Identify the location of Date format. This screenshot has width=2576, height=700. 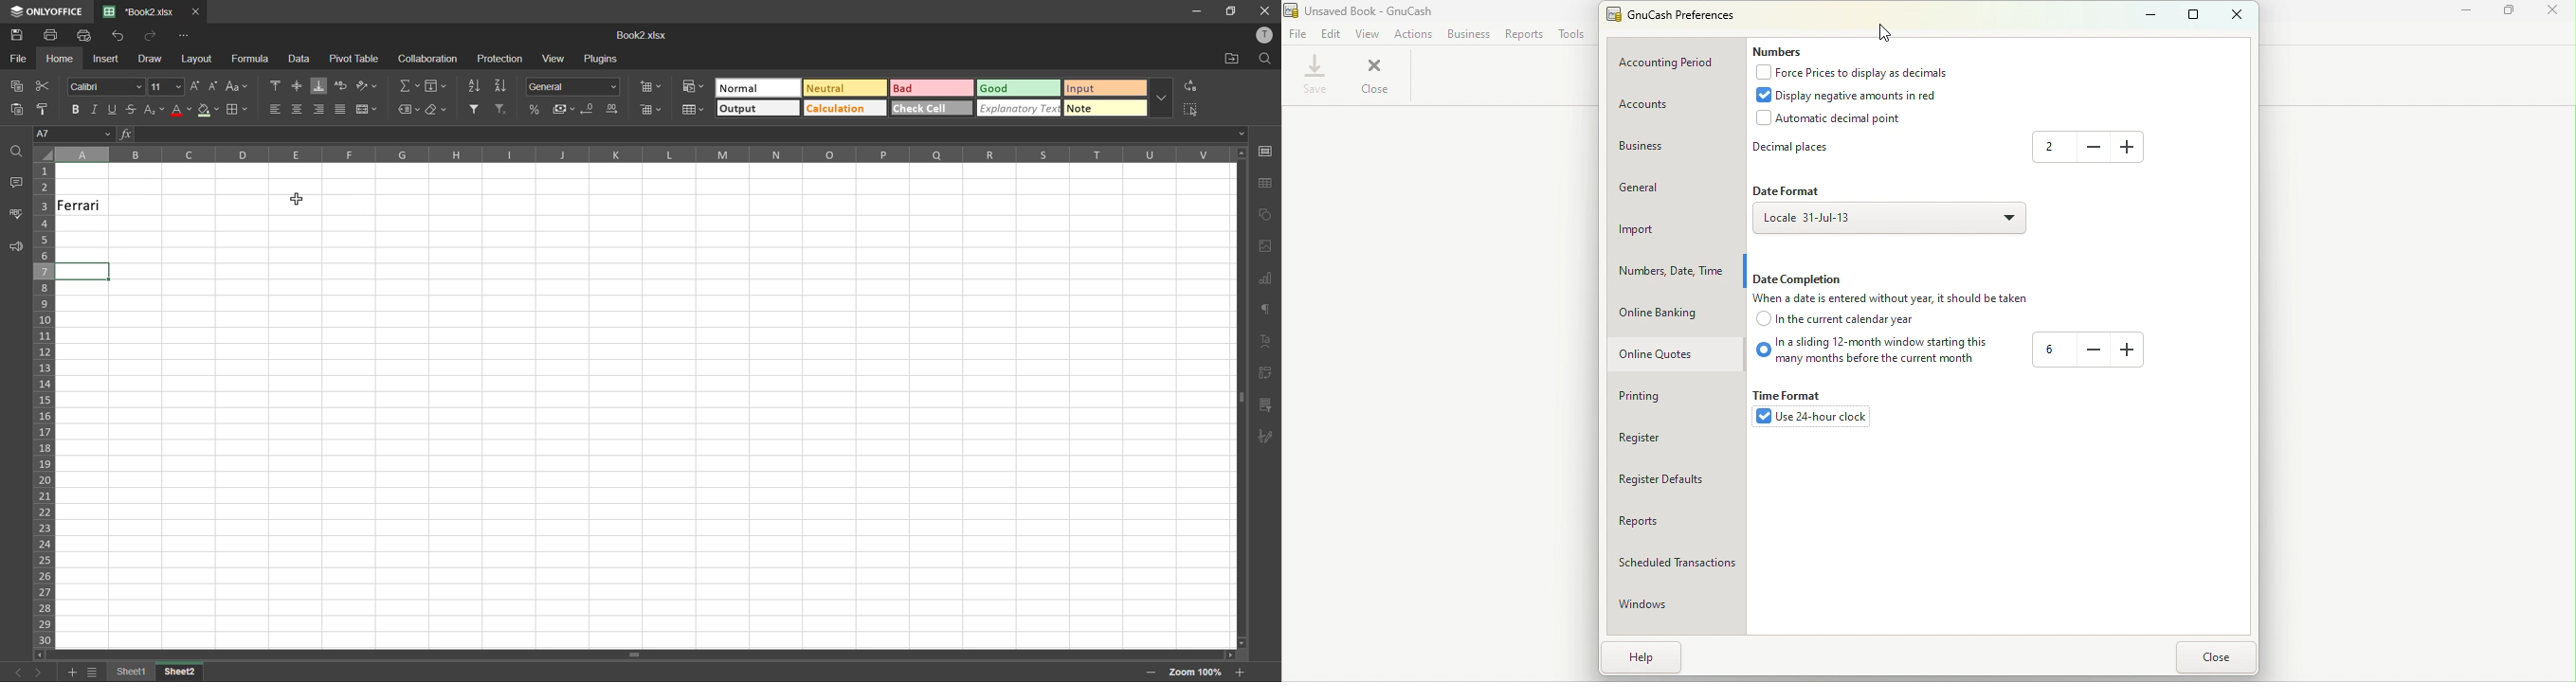
(1787, 189).